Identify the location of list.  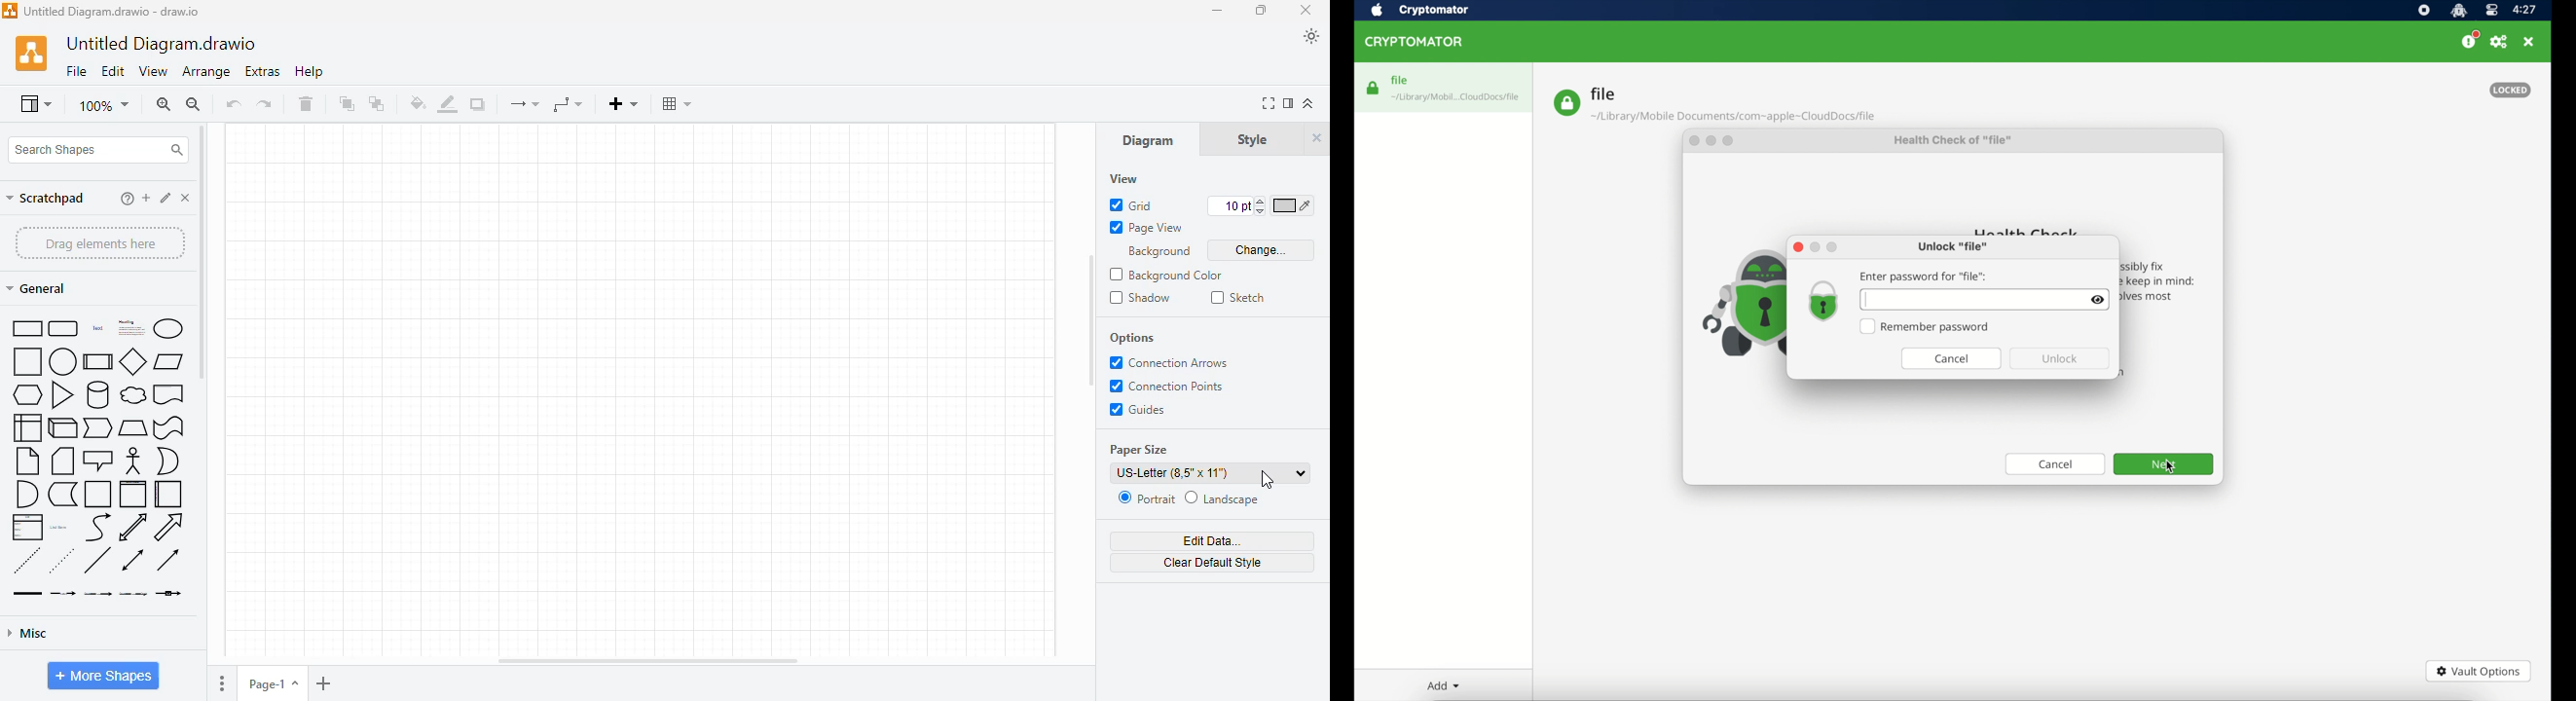
(27, 527).